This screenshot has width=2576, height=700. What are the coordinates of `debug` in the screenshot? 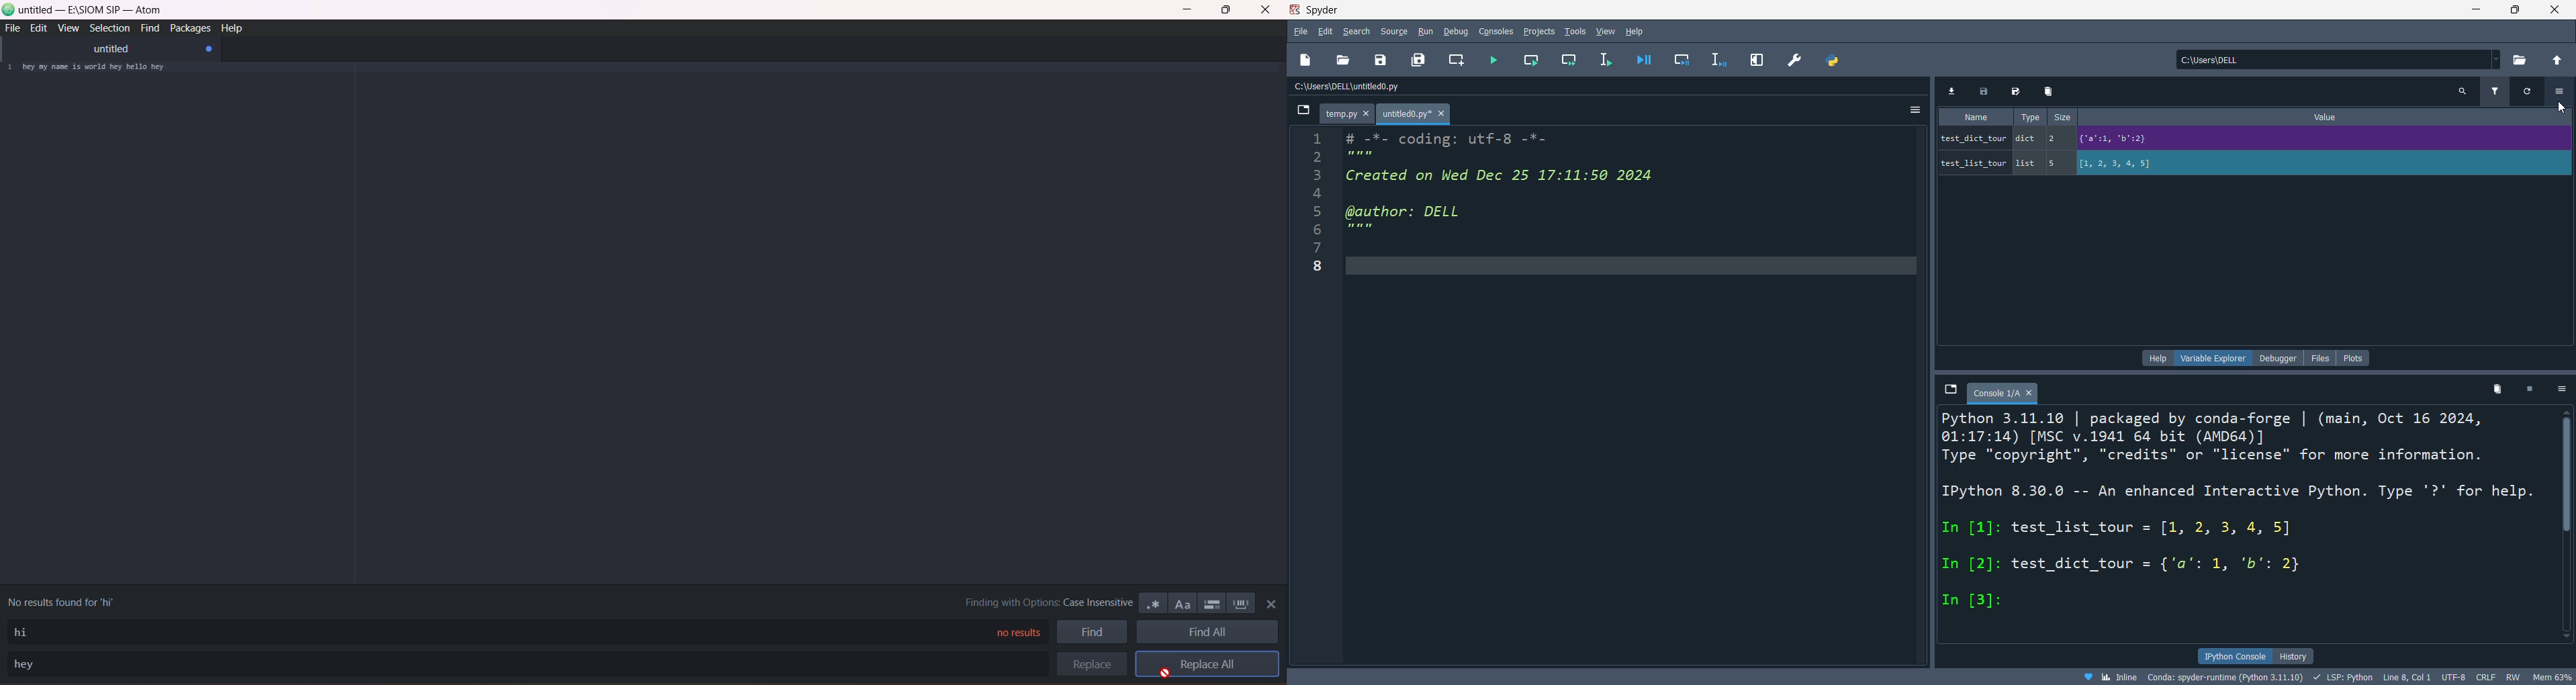 It's located at (1455, 31).